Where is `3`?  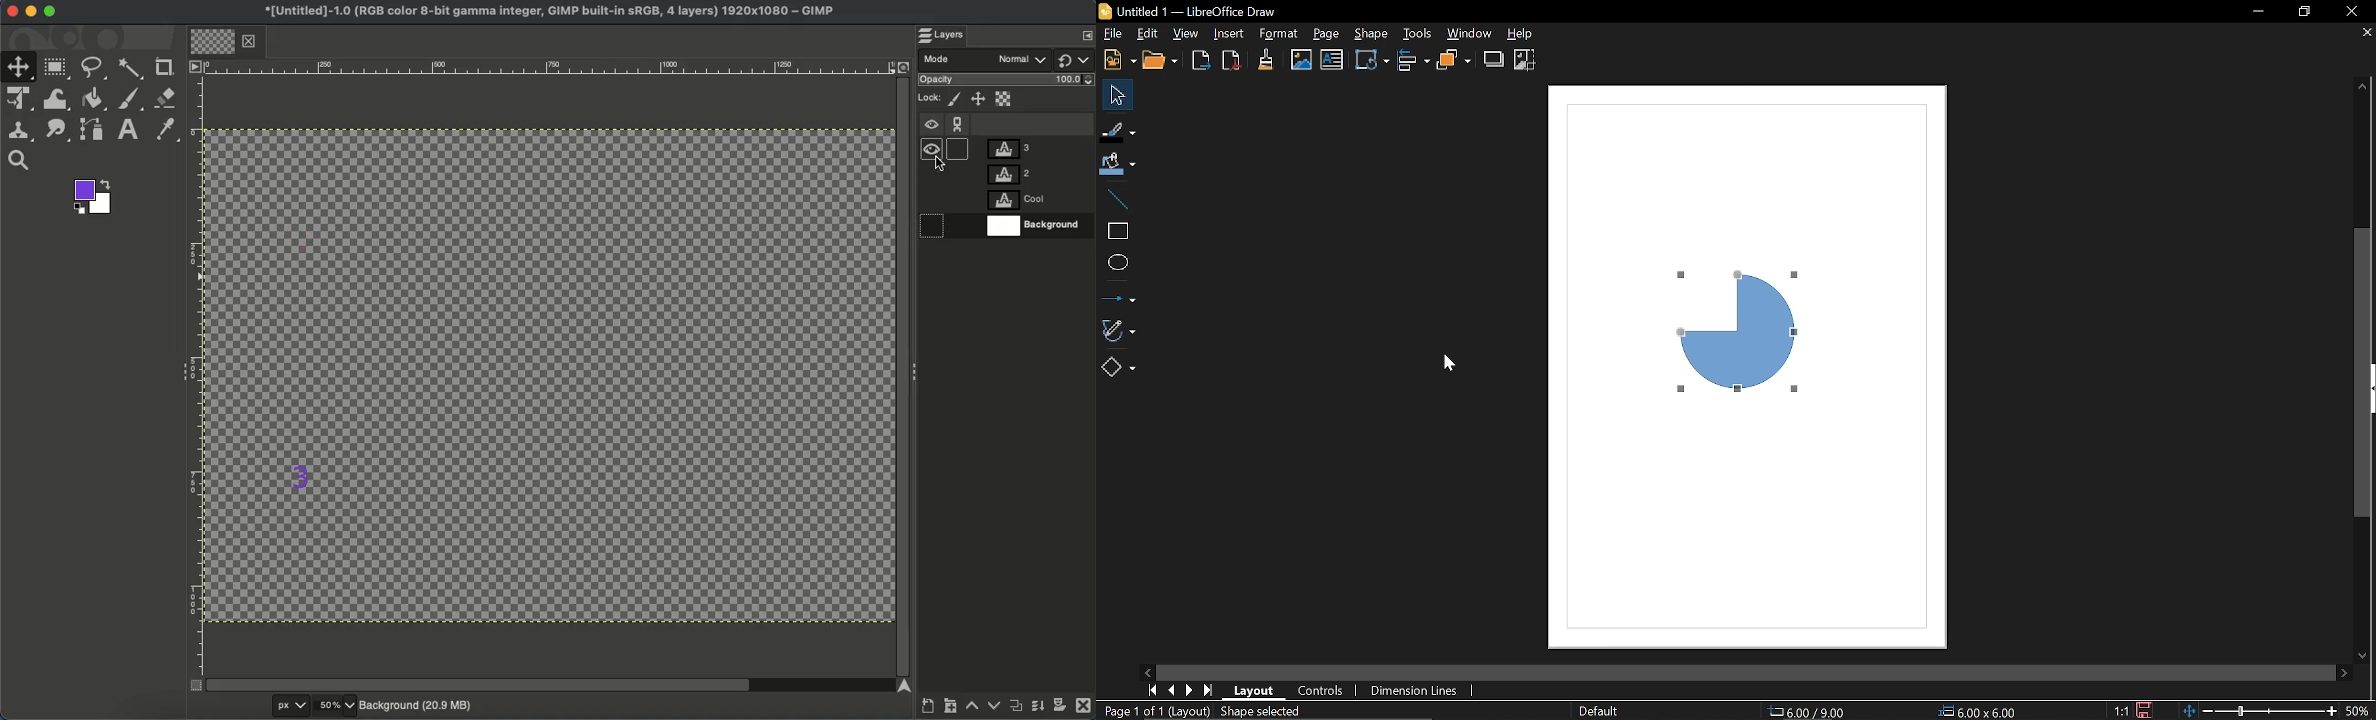 3 is located at coordinates (302, 476).